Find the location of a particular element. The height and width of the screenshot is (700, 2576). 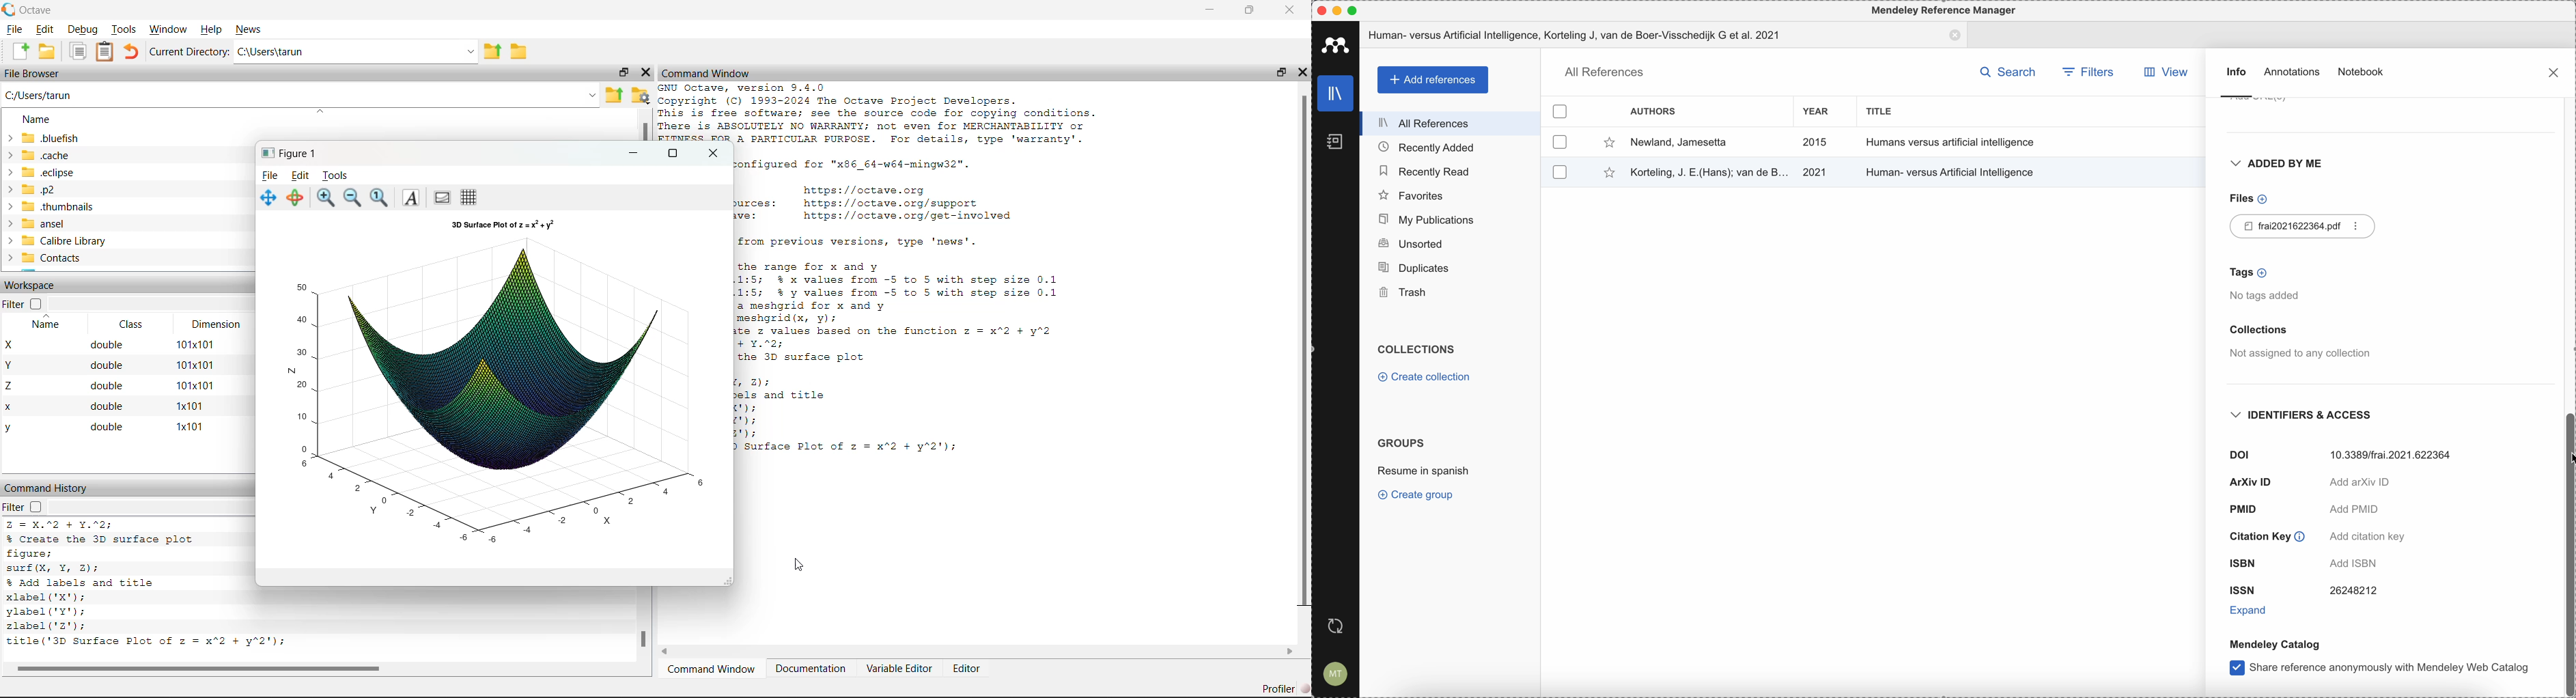

Debug is located at coordinates (83, 29).